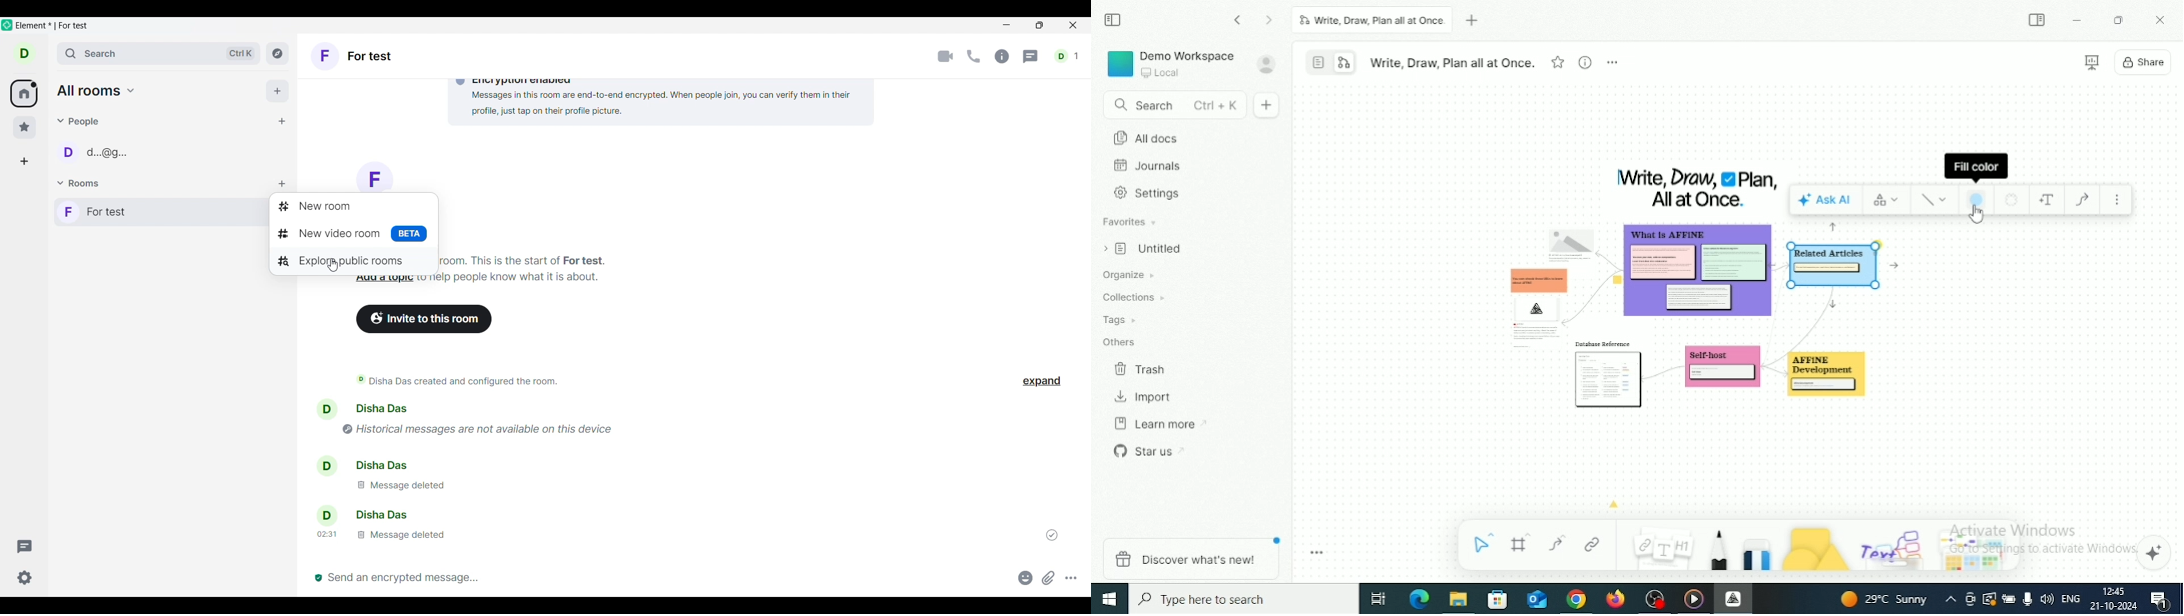  Describe the element at coordinates (159, 53) in the screenshot. I see `Search` at that location.